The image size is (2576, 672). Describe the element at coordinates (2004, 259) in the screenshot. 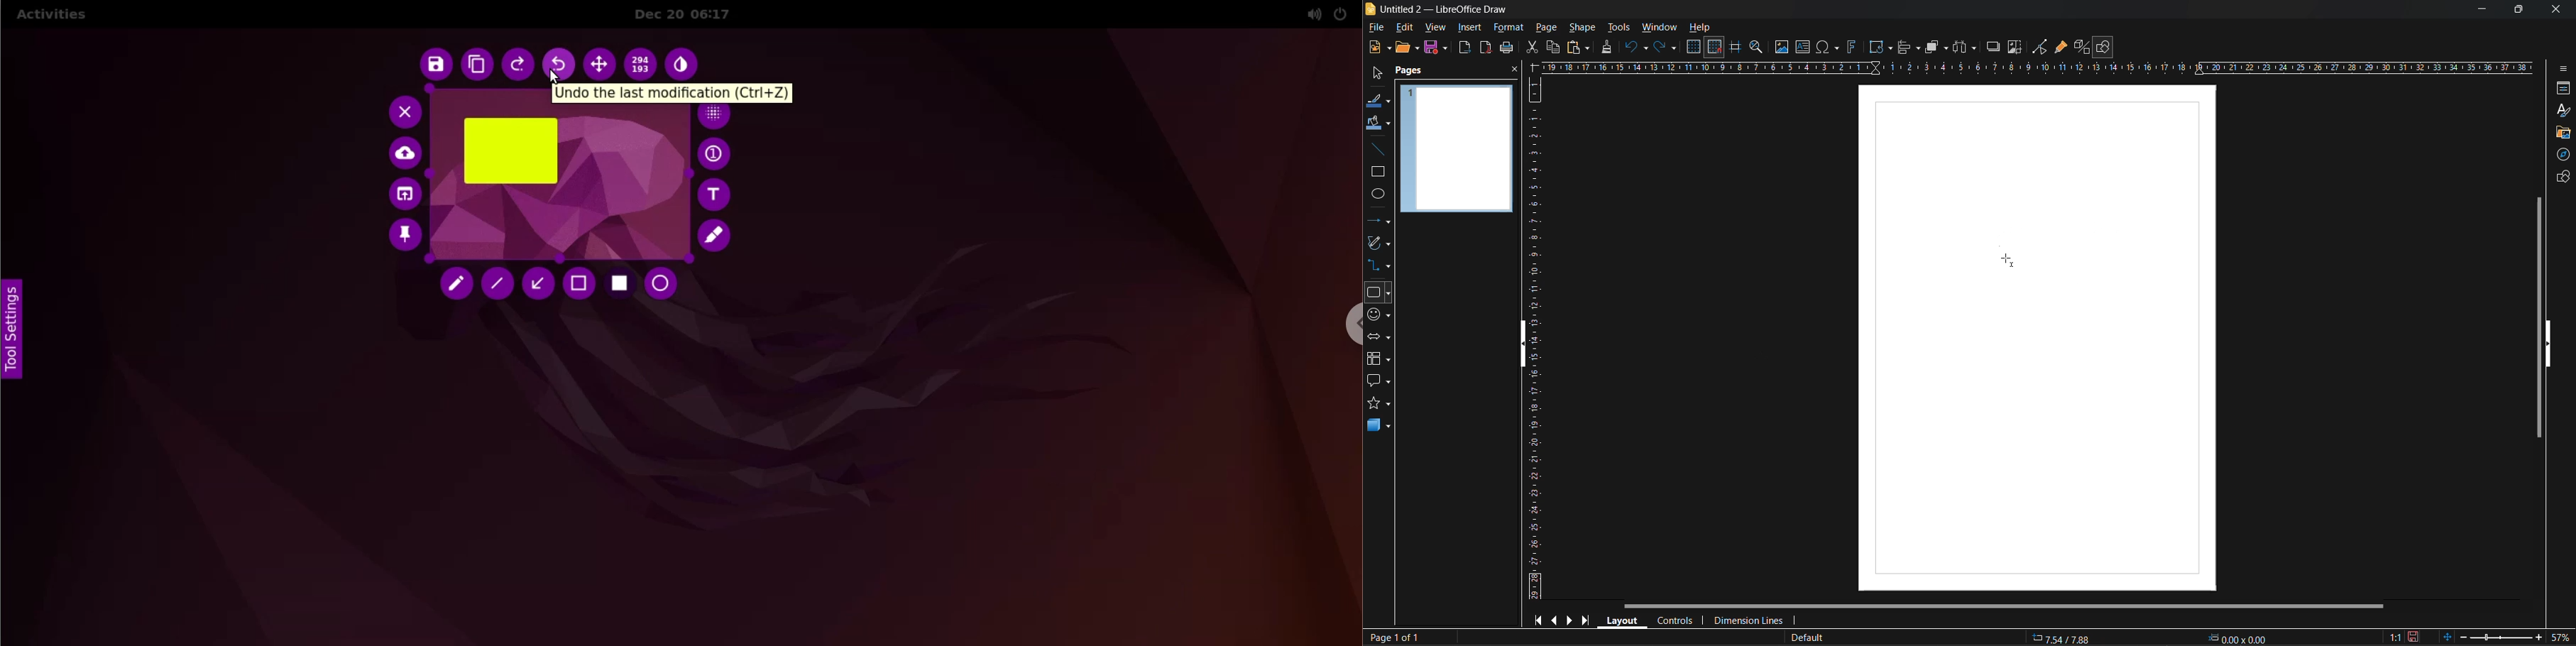

I see `cursor` at that location.